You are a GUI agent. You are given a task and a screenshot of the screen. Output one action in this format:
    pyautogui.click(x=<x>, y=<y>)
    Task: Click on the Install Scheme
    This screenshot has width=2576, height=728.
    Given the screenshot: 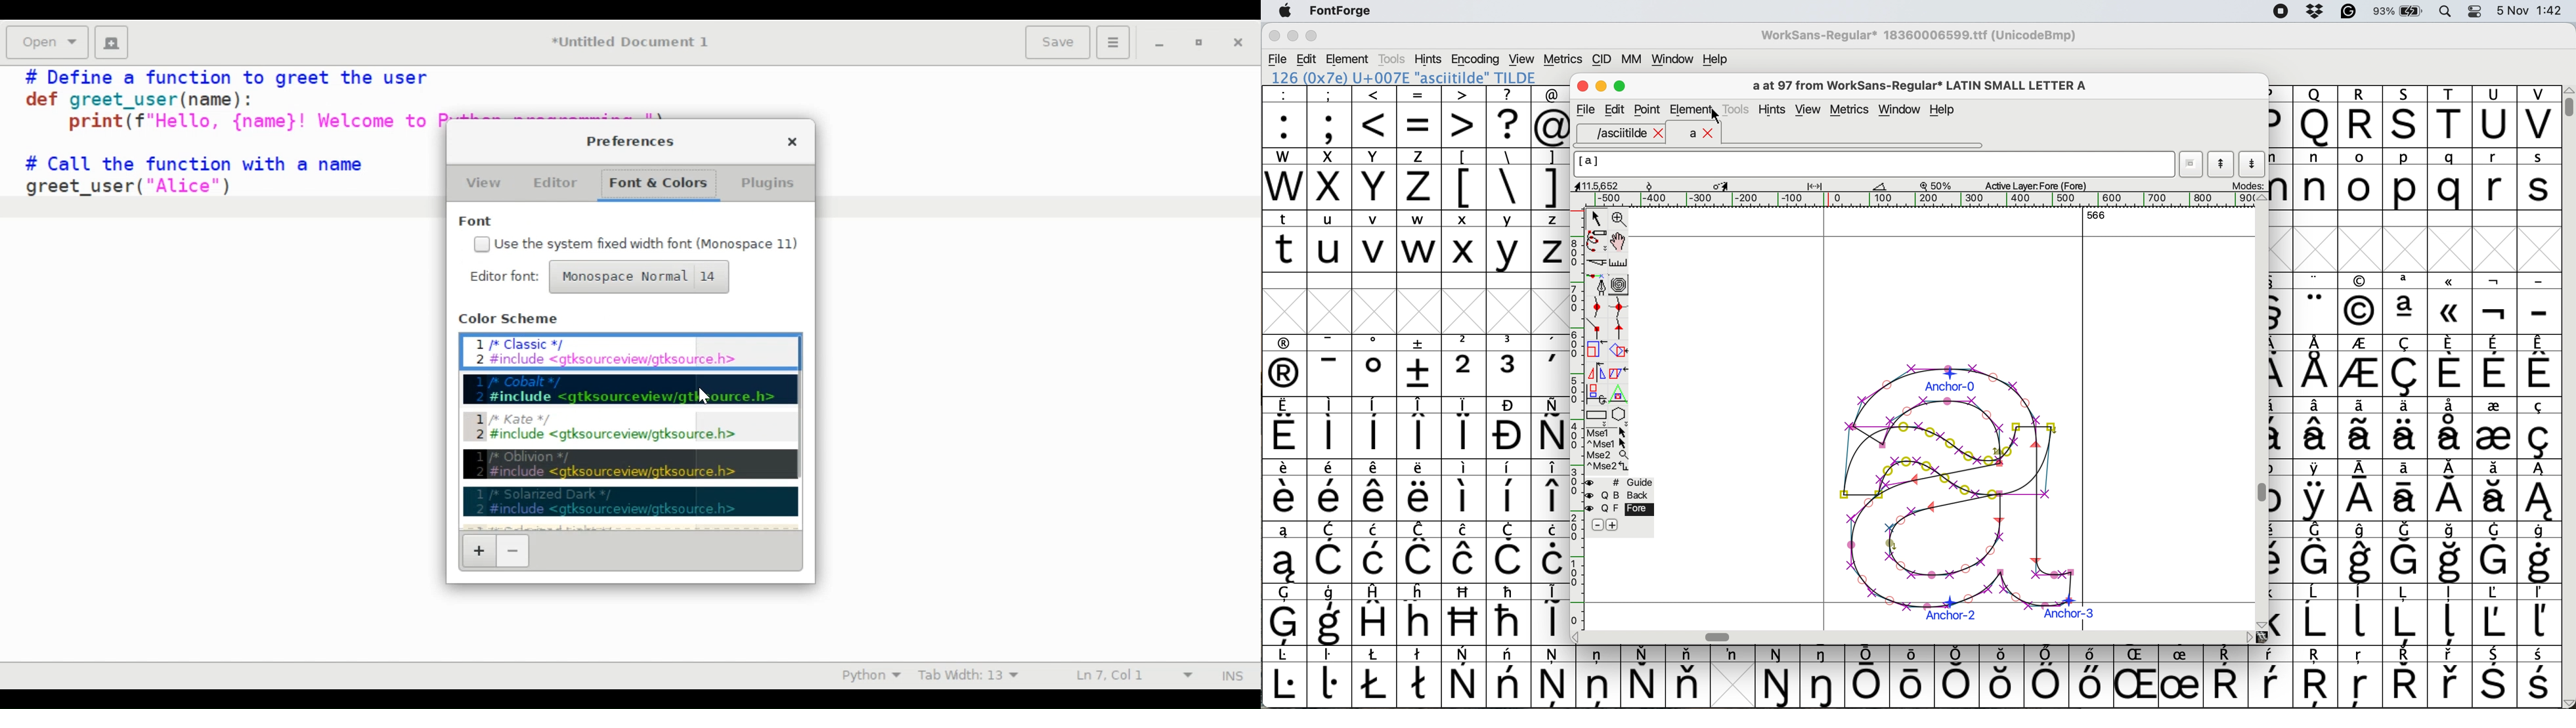 What is the action you would take?
    pyautogui.click(x=481, y=552)
    